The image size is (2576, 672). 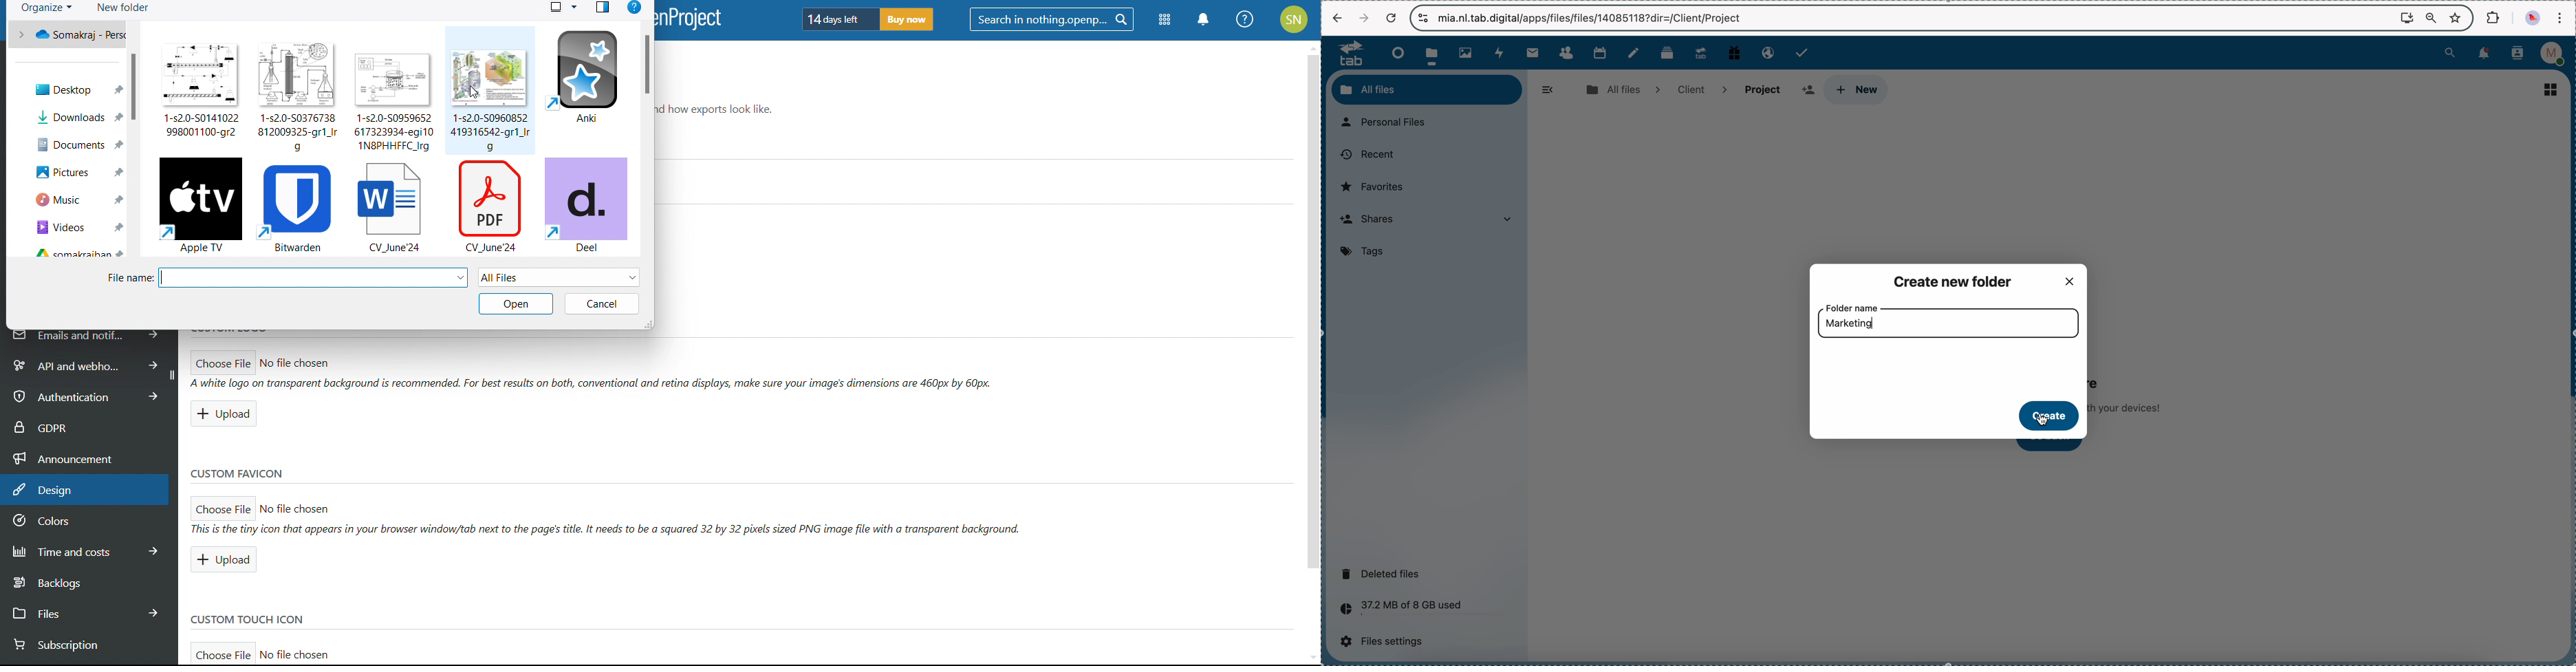 I want to click on file in folder, so click(x=391, y=92).